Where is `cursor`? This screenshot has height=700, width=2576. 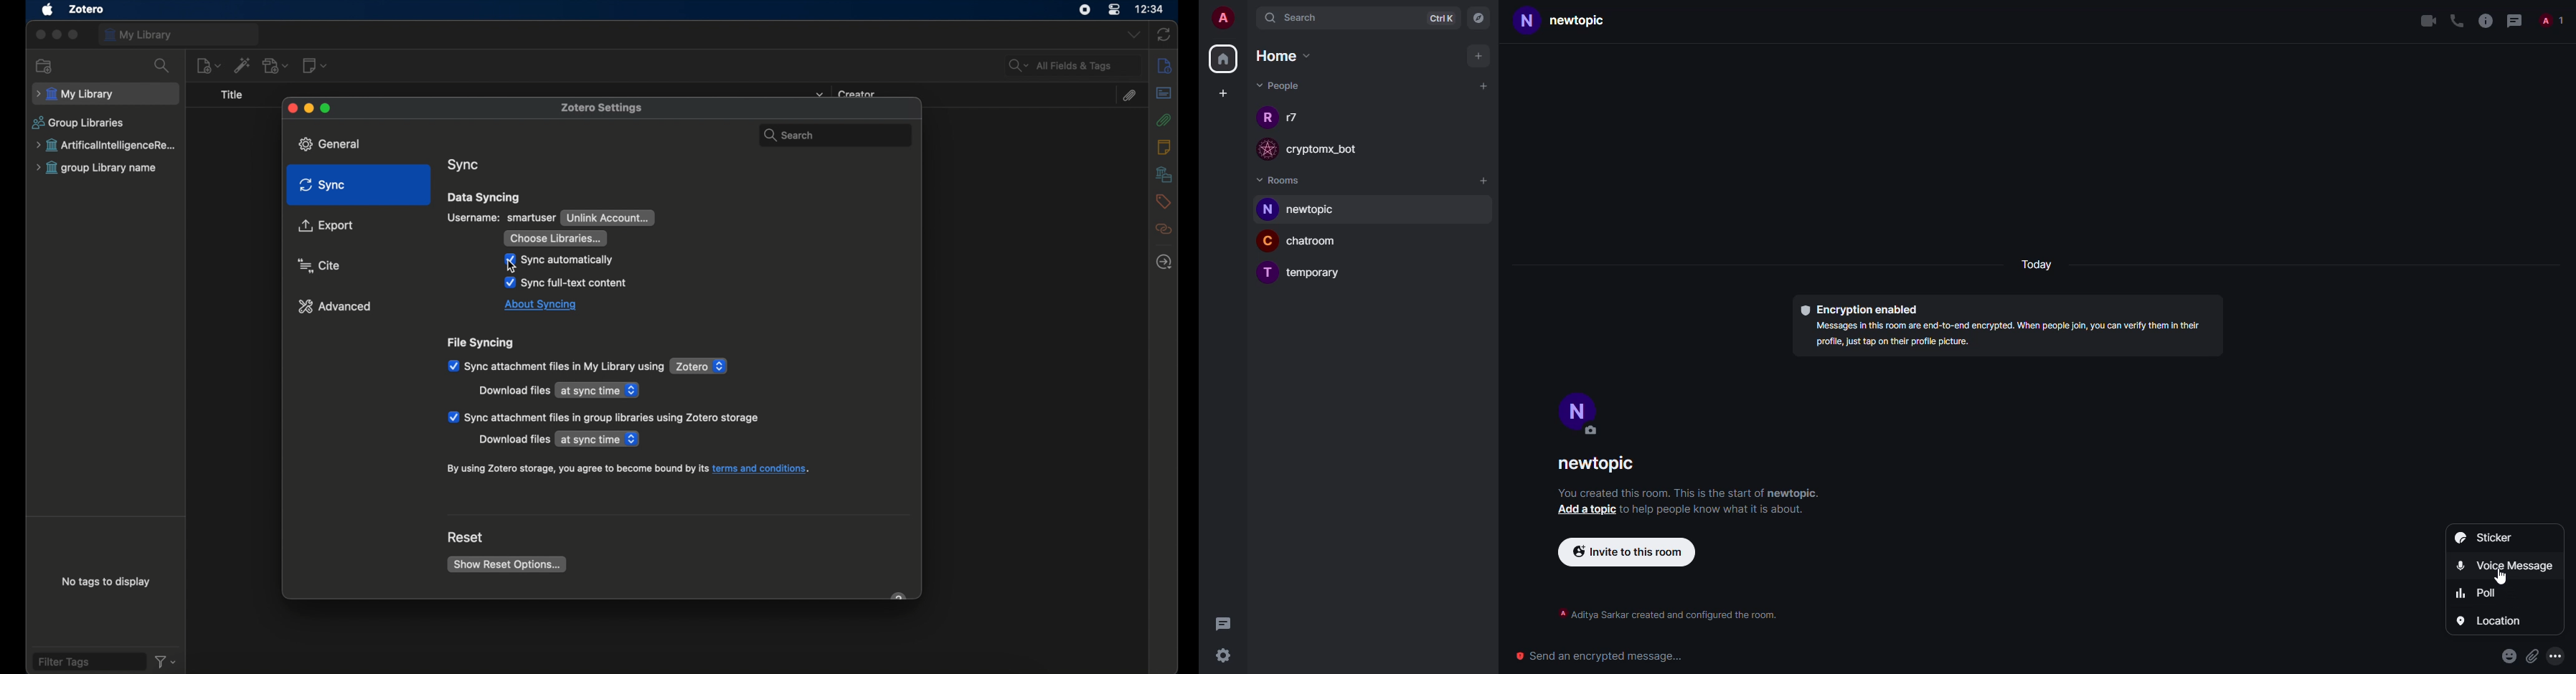
cursor is located at coordinates (515, 266).